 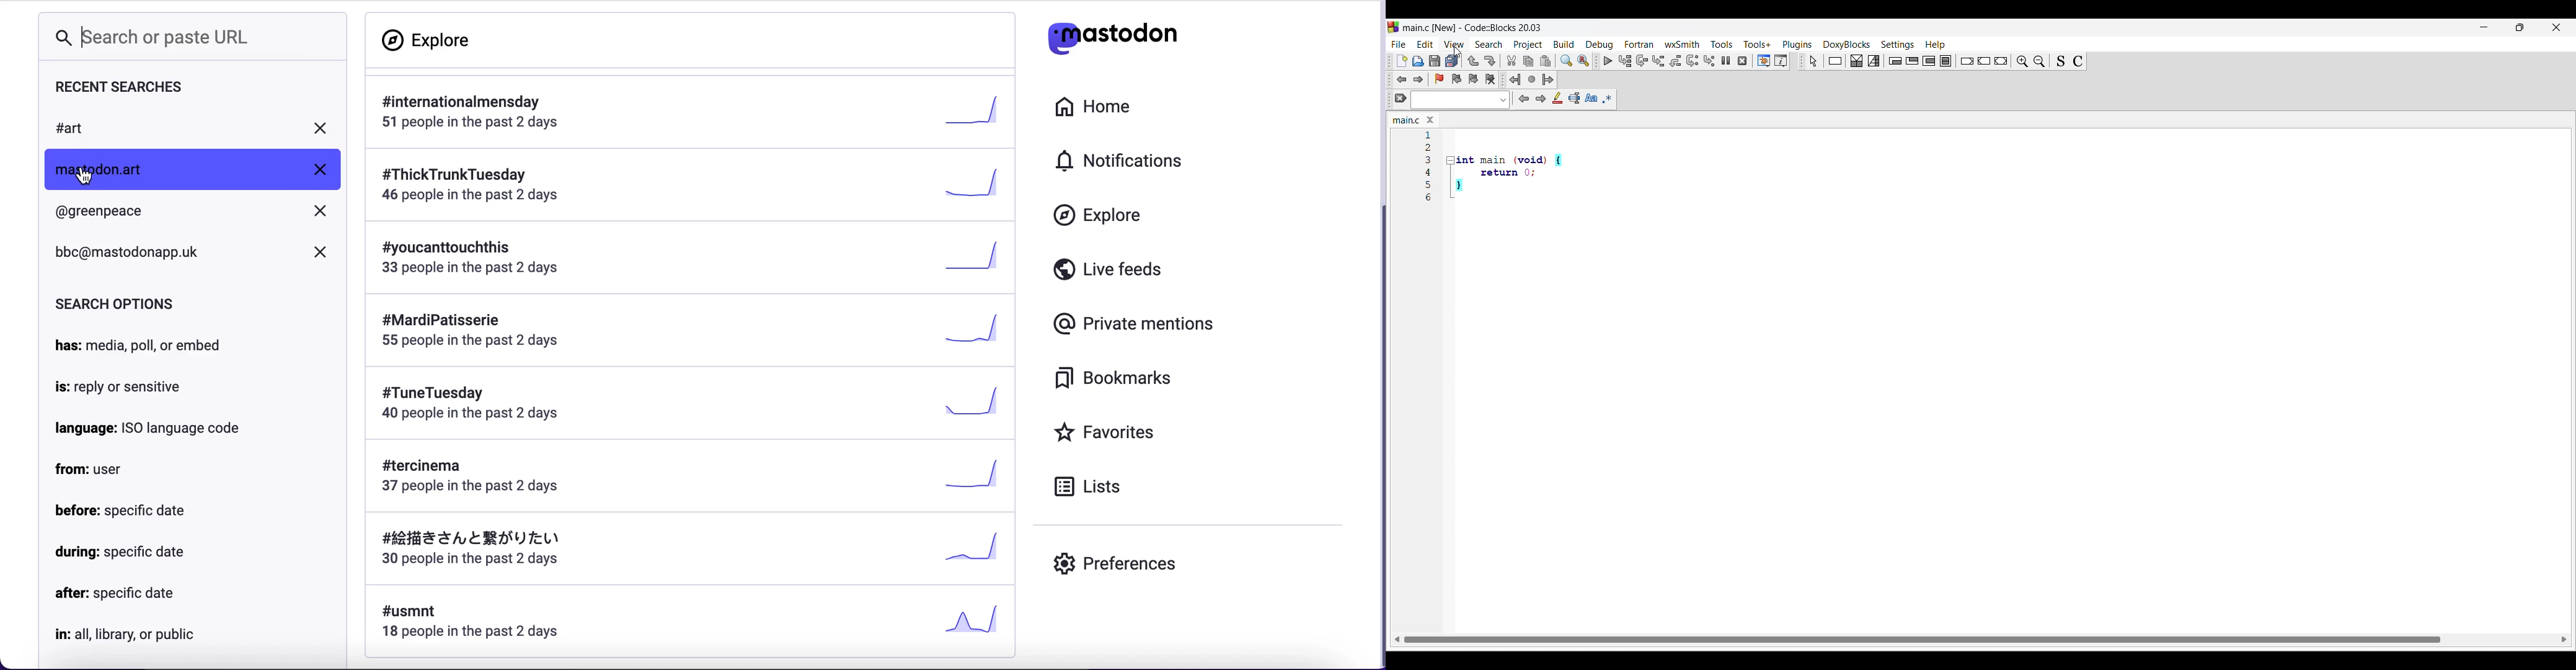 I want to click on lists, so click(x=1092, y=486).